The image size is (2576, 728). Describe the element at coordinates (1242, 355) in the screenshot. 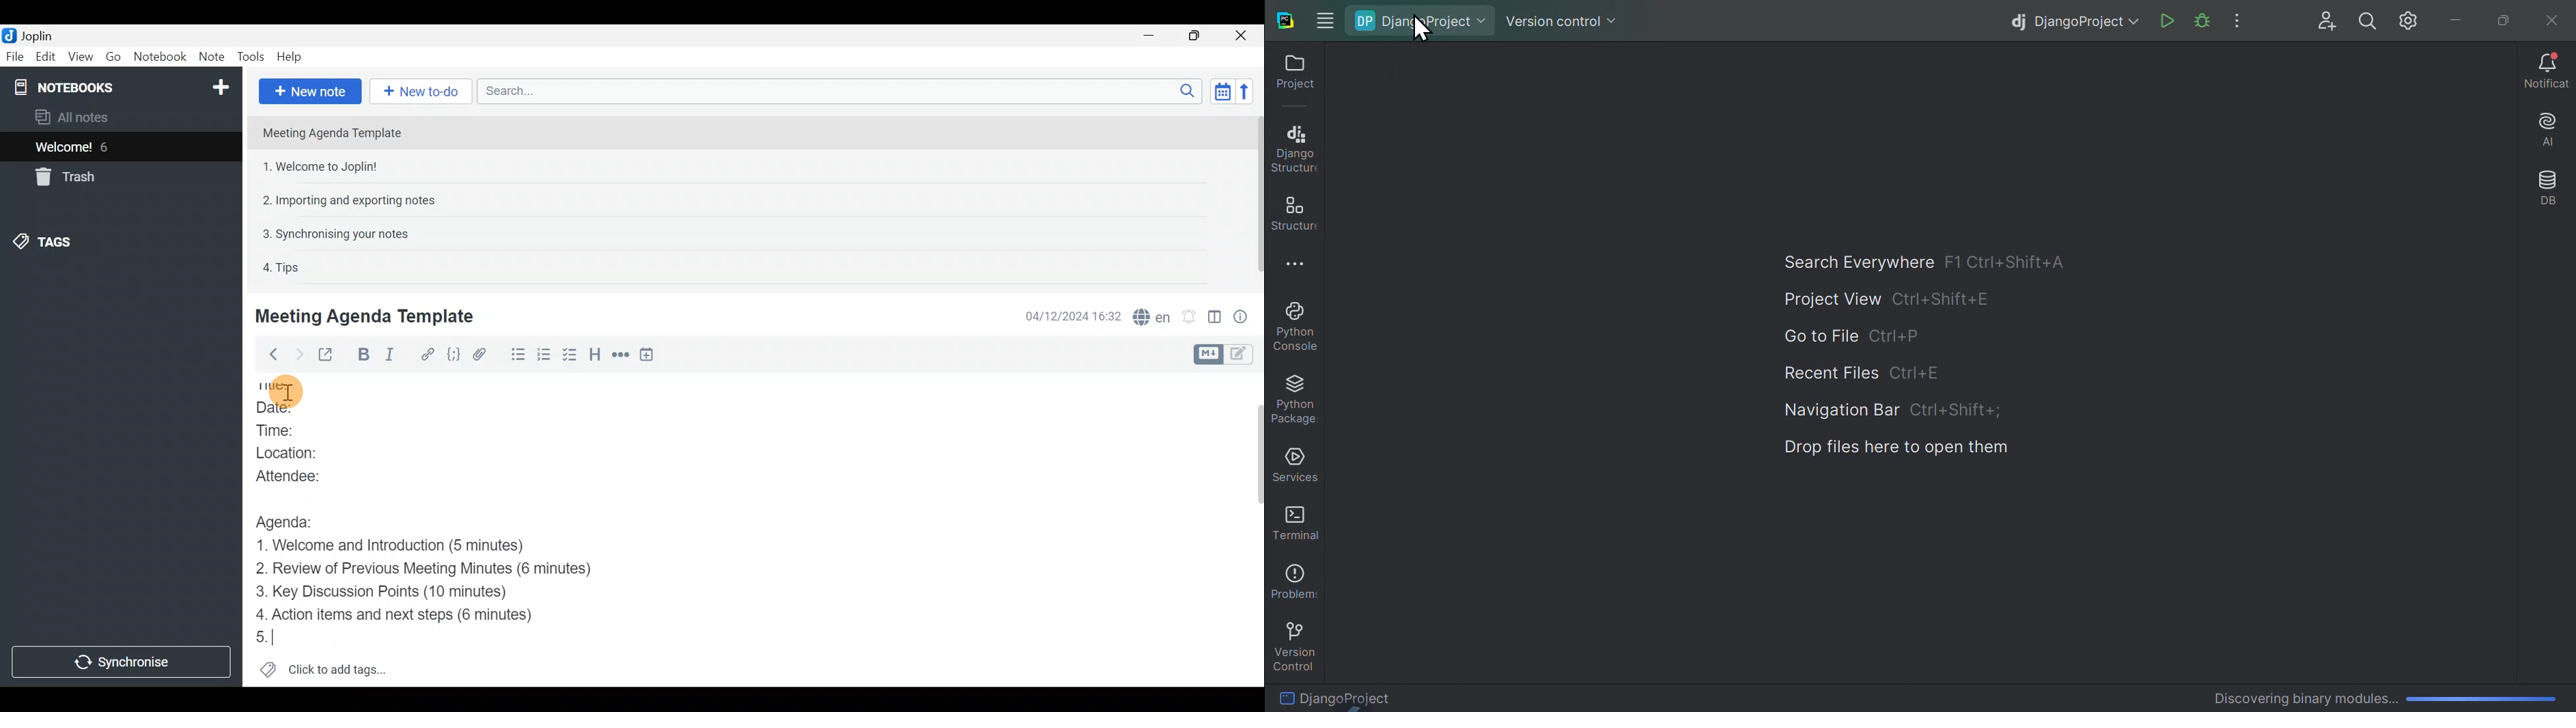

I see `Toggle editors` at that location.